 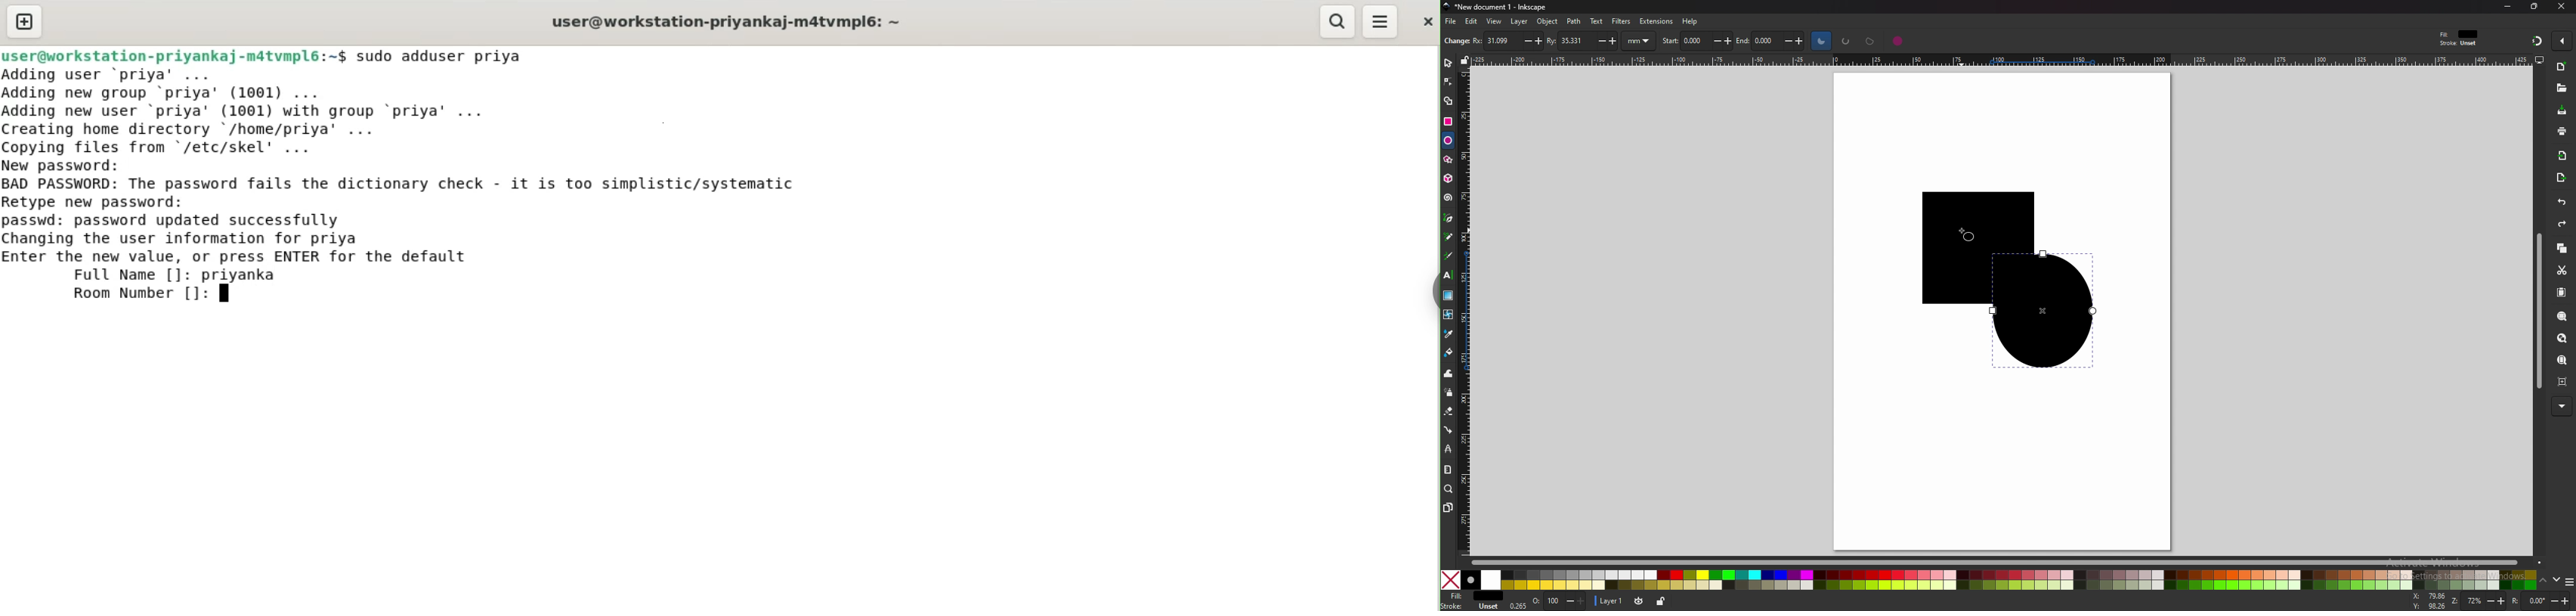 What do you see at coordinates (1596, 21) in the screenshot?
I see `text` at bounding box center [1596, 21].